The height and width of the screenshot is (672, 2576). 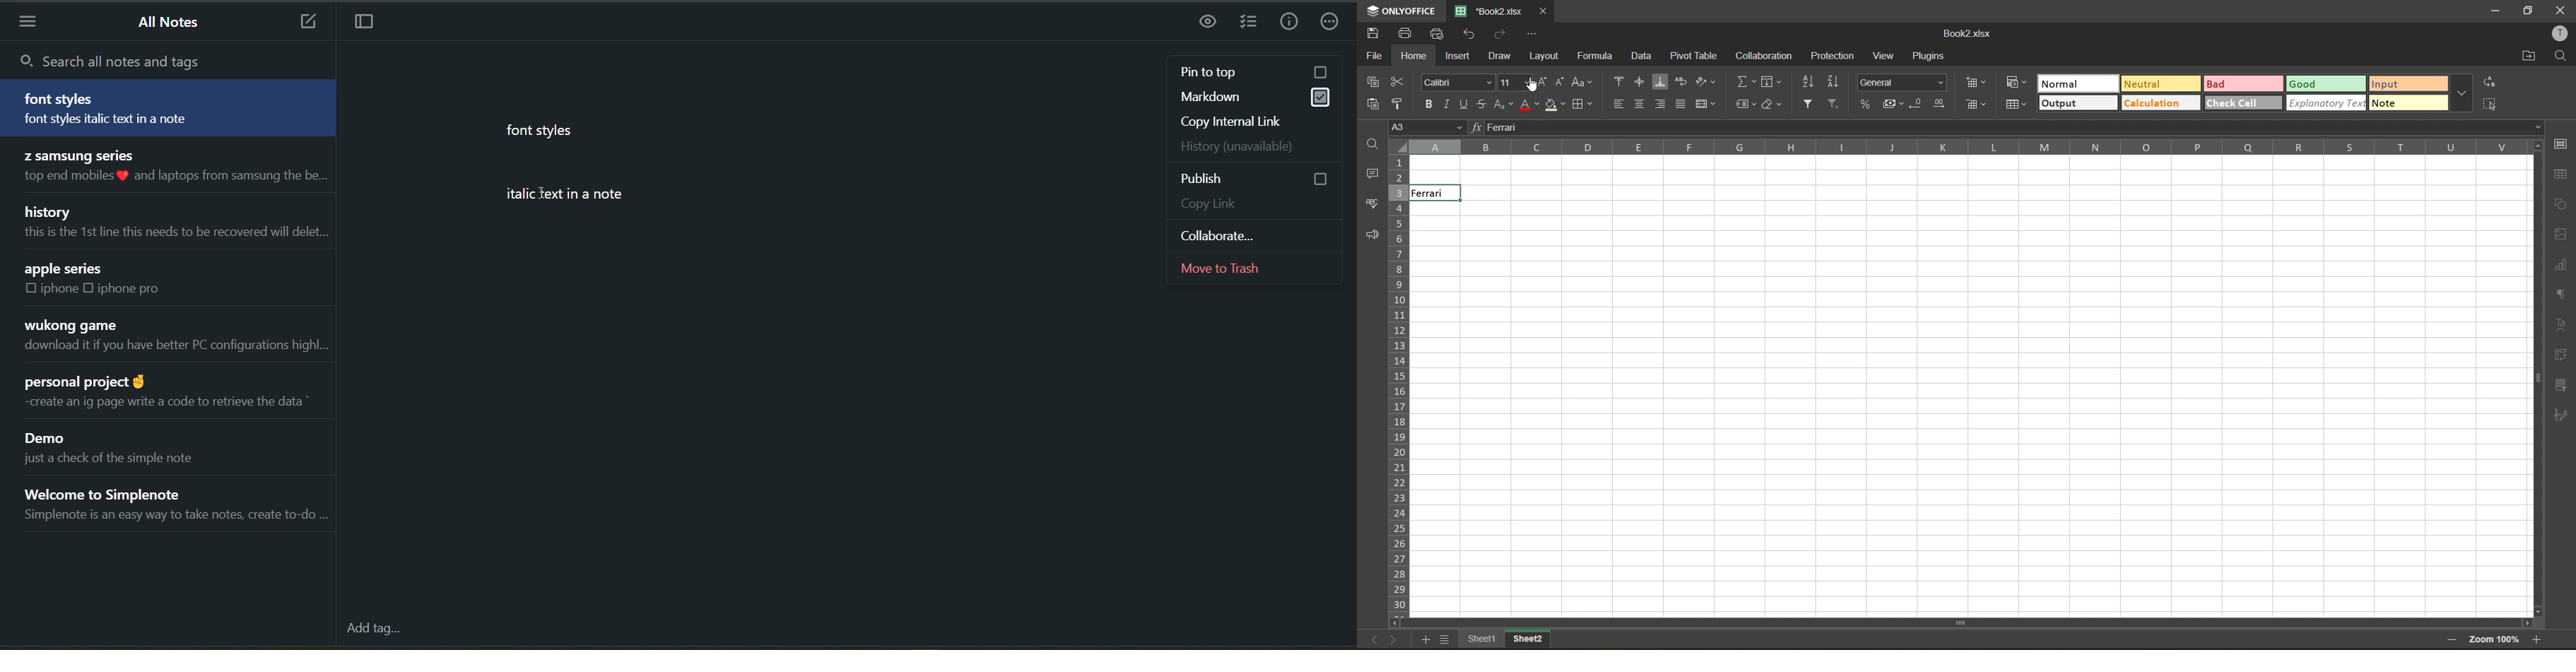 What do you see at coordinates (1833, 103) in the screenshot?
I see `clear filter` at bounding box center [1833, 103].